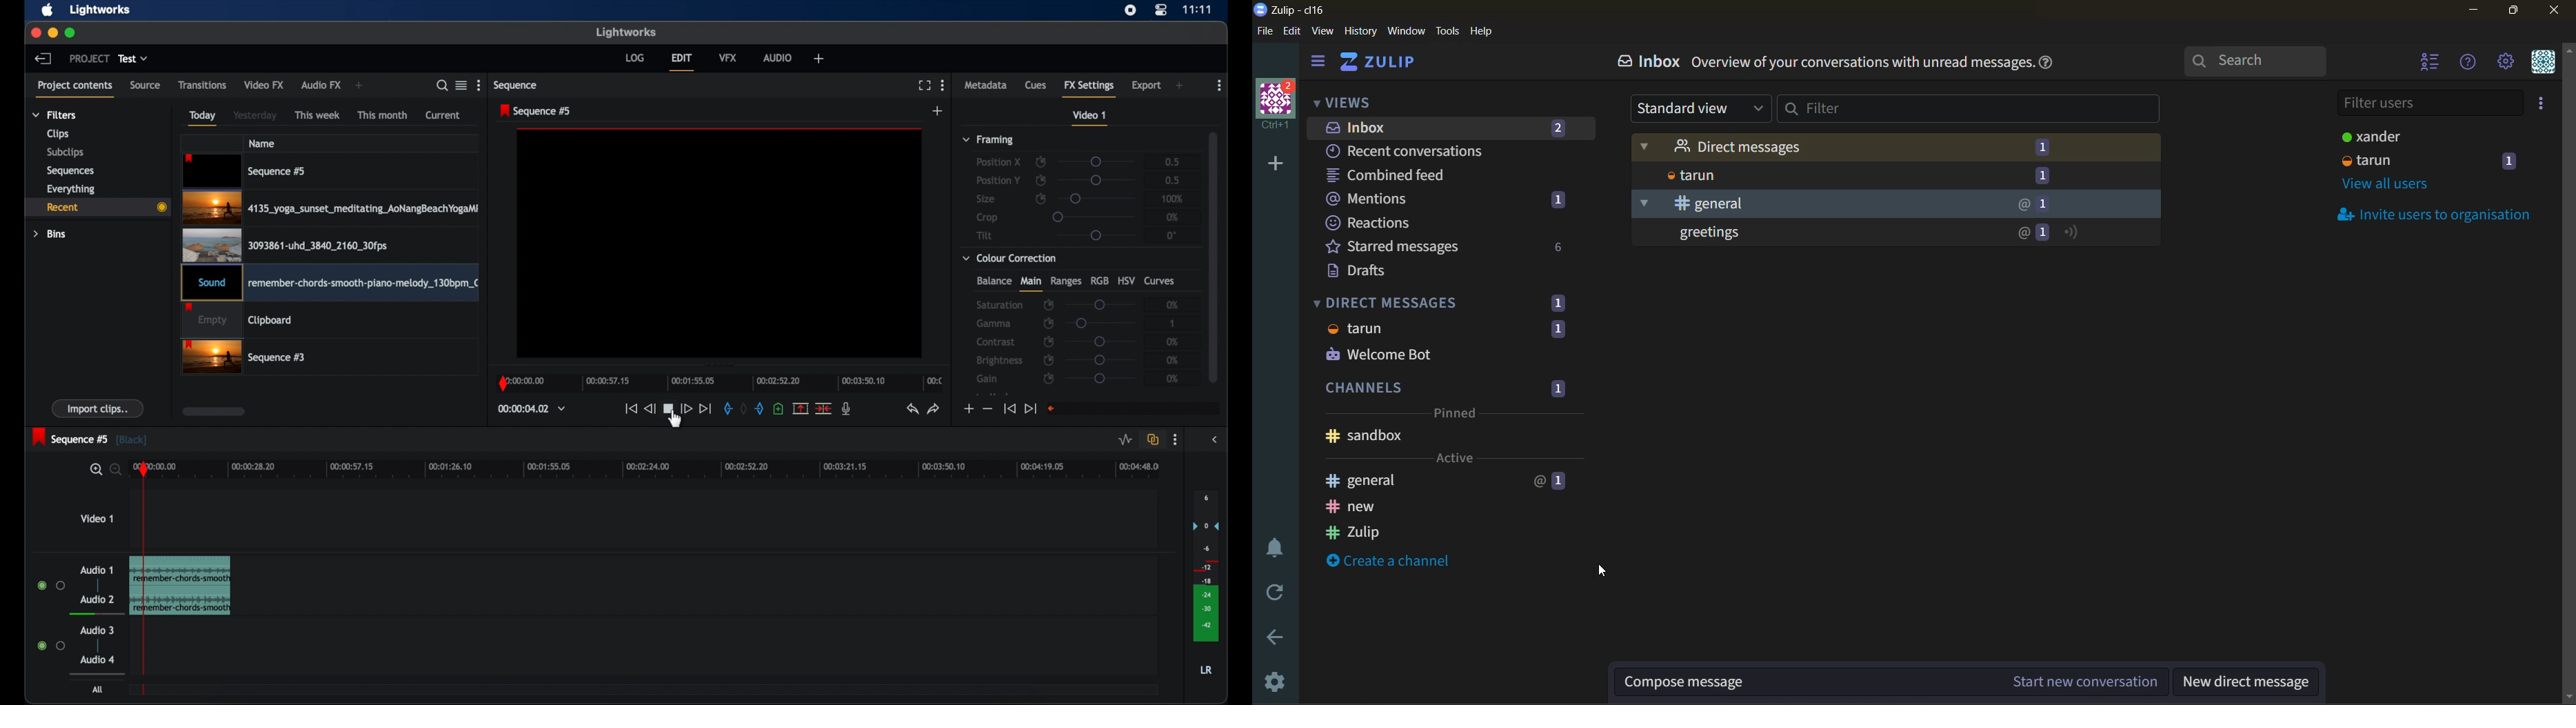 The height and width of the screenshot is (728, 2576). What do you see at coordinates (1450, 126) in the screenshot?
I see `inbox` at bounding box center [1450, 126].